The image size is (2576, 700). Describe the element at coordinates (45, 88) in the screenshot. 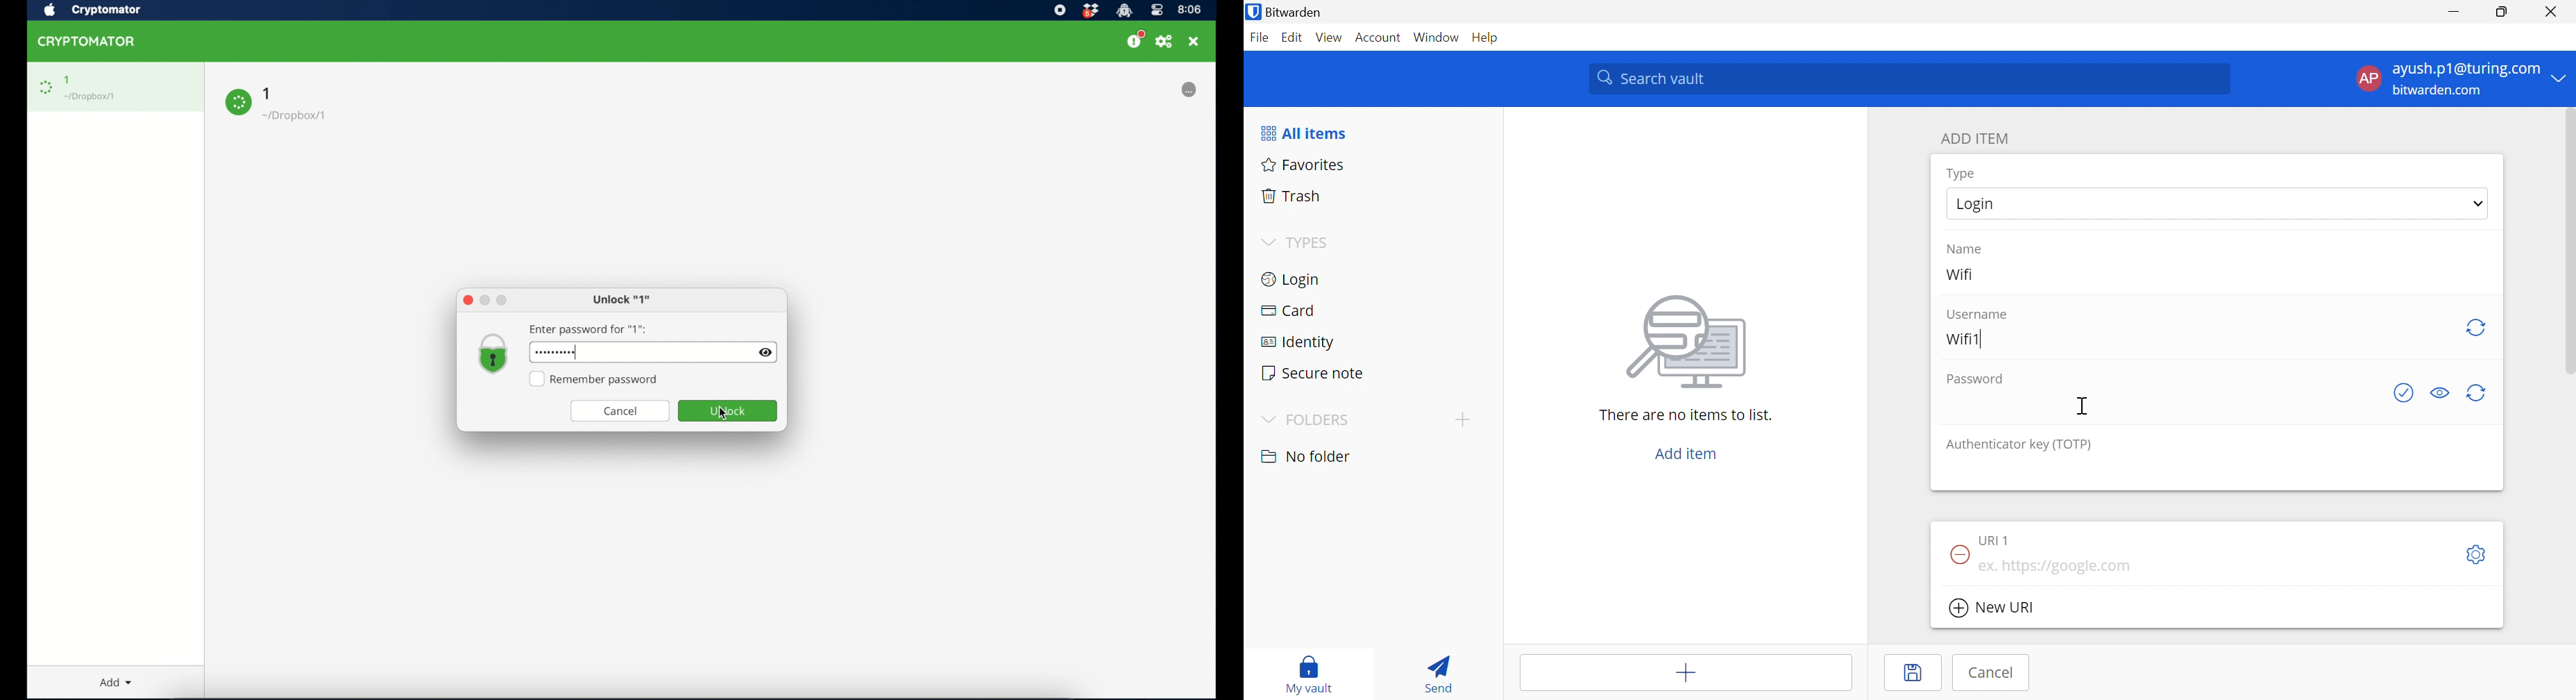

I see `loading` at that location.